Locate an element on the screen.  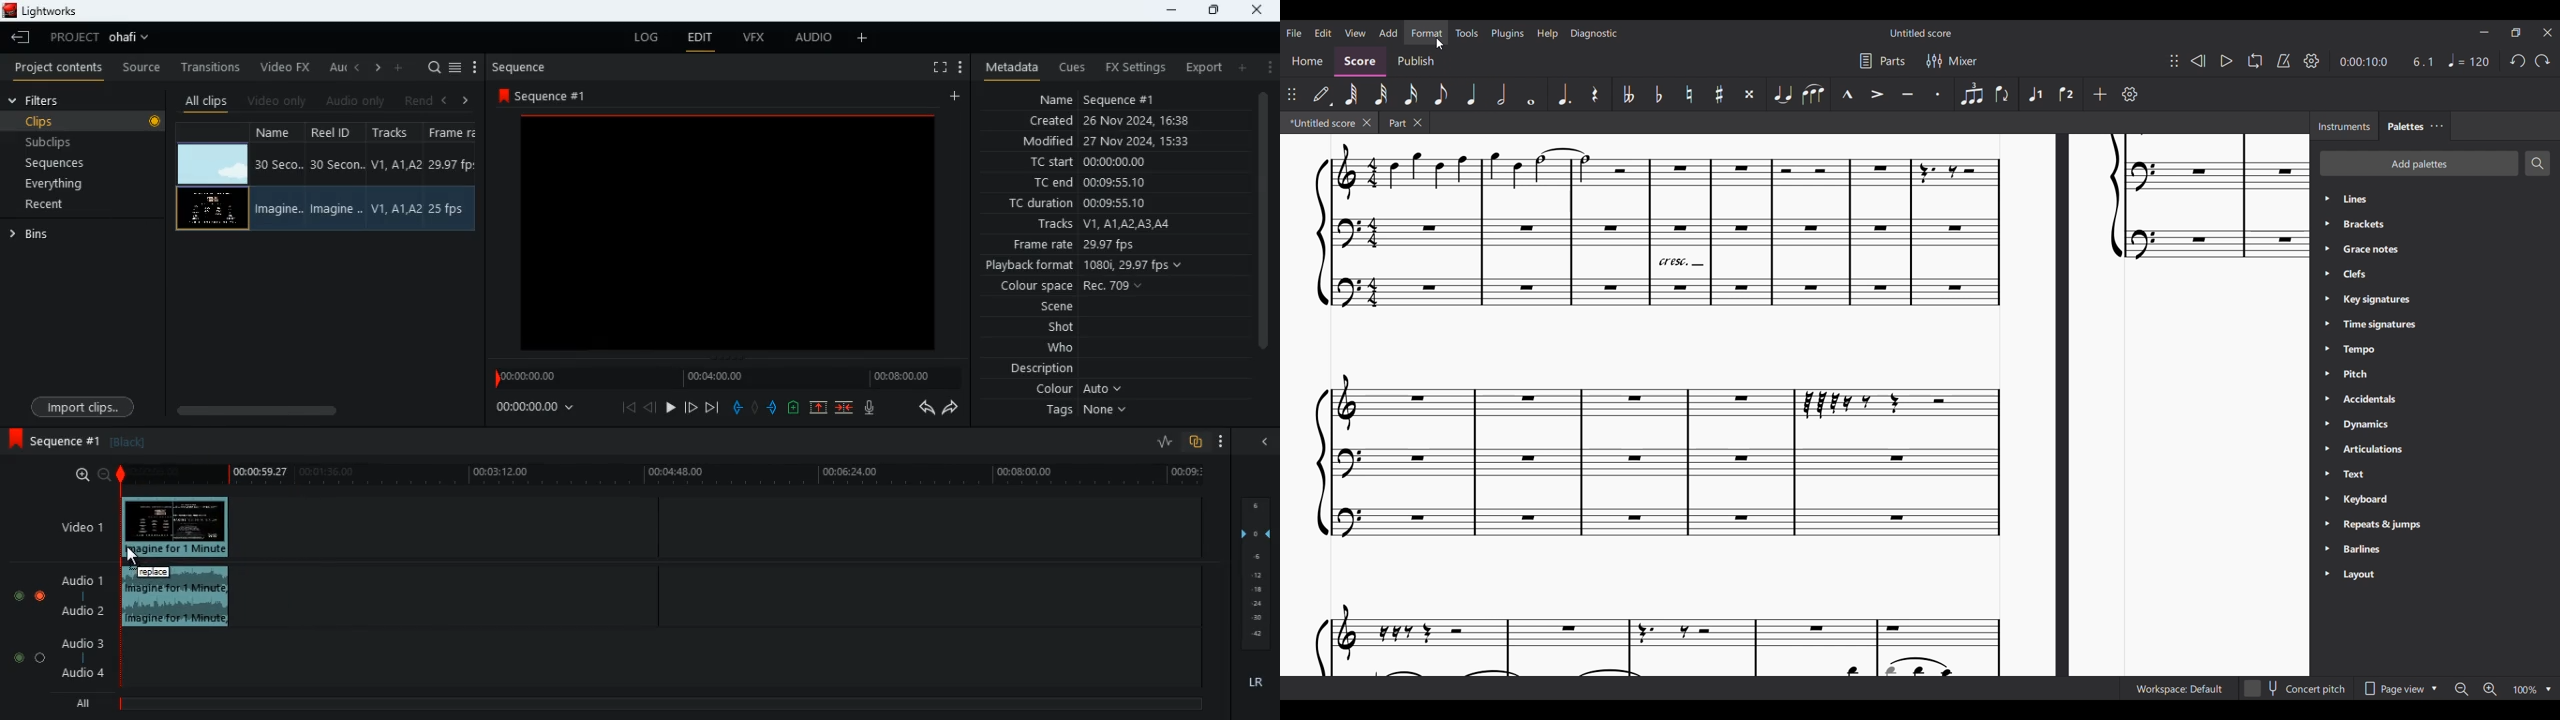
playback format is located at coordinates (1086, 265).